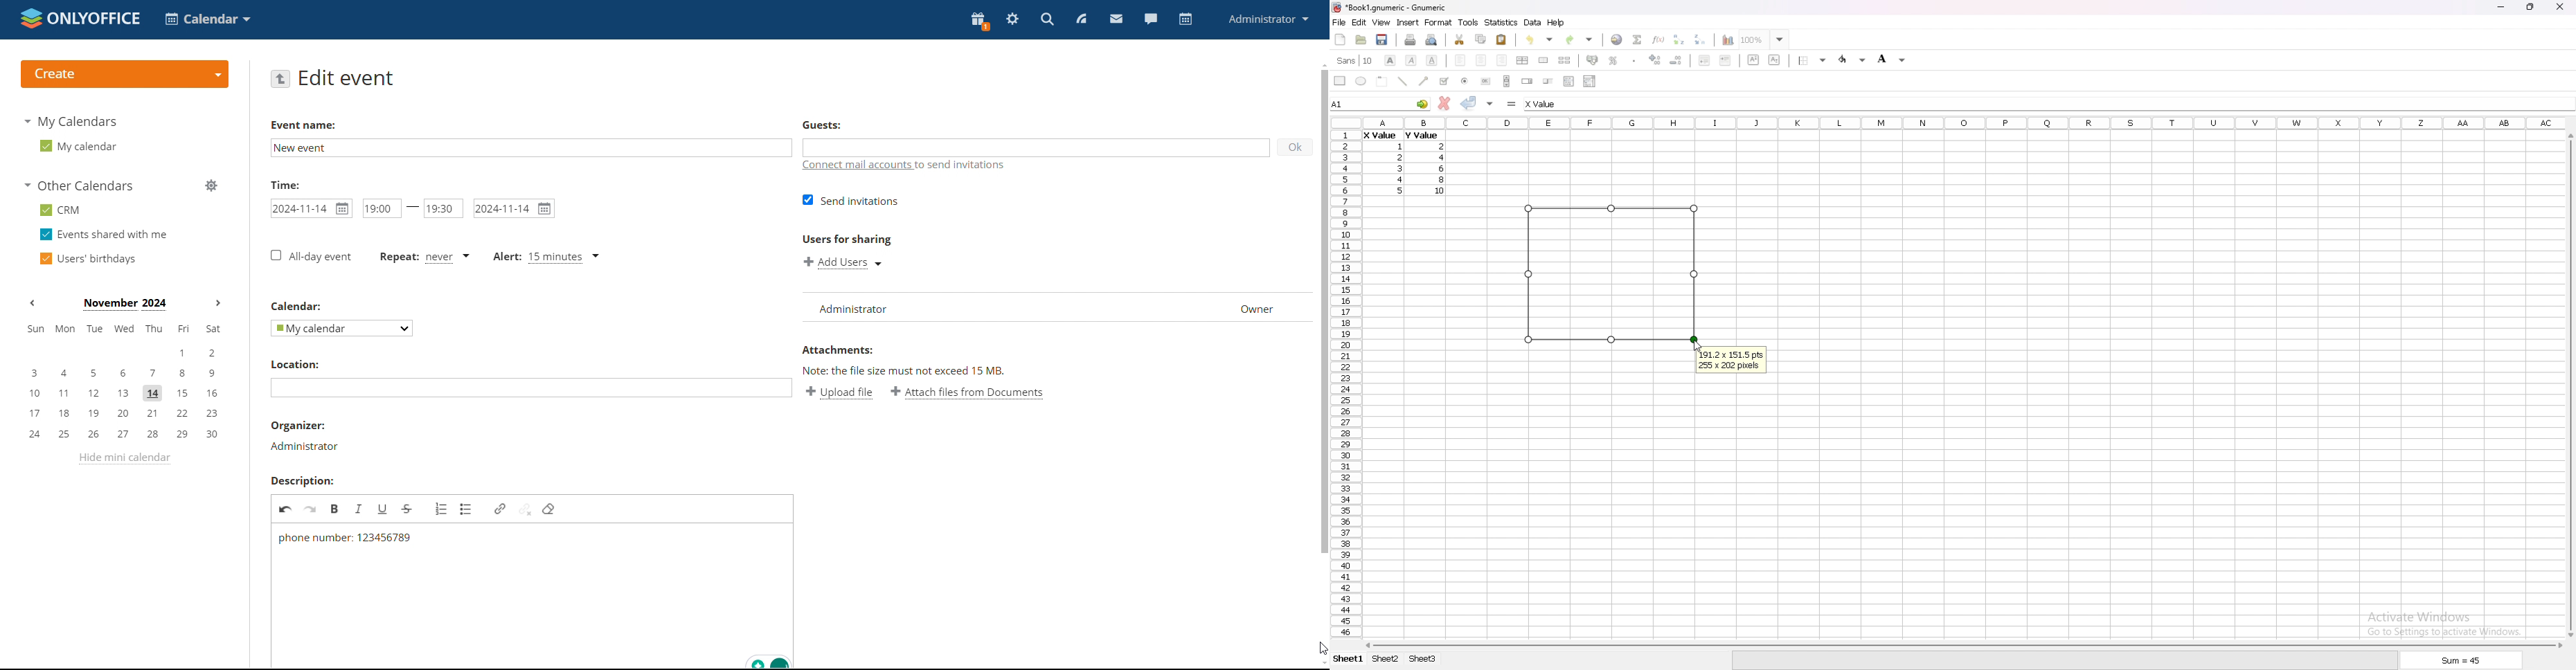  What do you see at coordinates (1420, 135) in the screenshot?
I see `value` at bounding box center [1420, 135].